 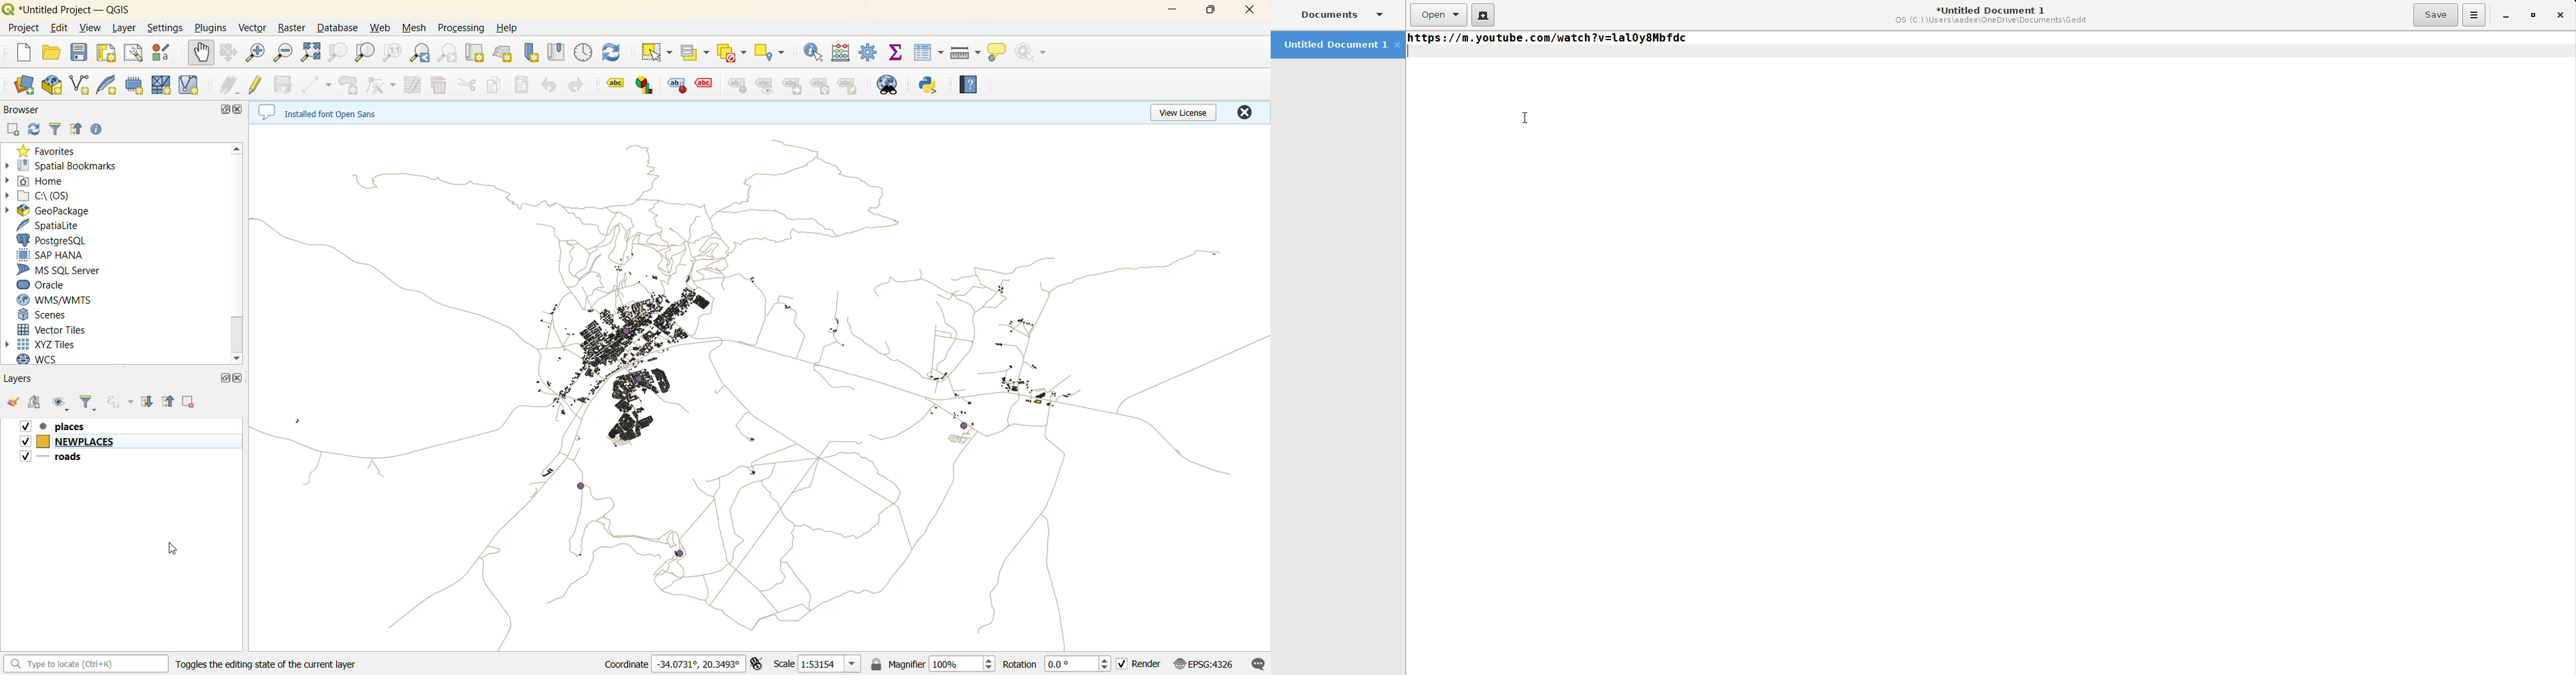 I want to click on new geopackage layer, so click(x=52, y=85).